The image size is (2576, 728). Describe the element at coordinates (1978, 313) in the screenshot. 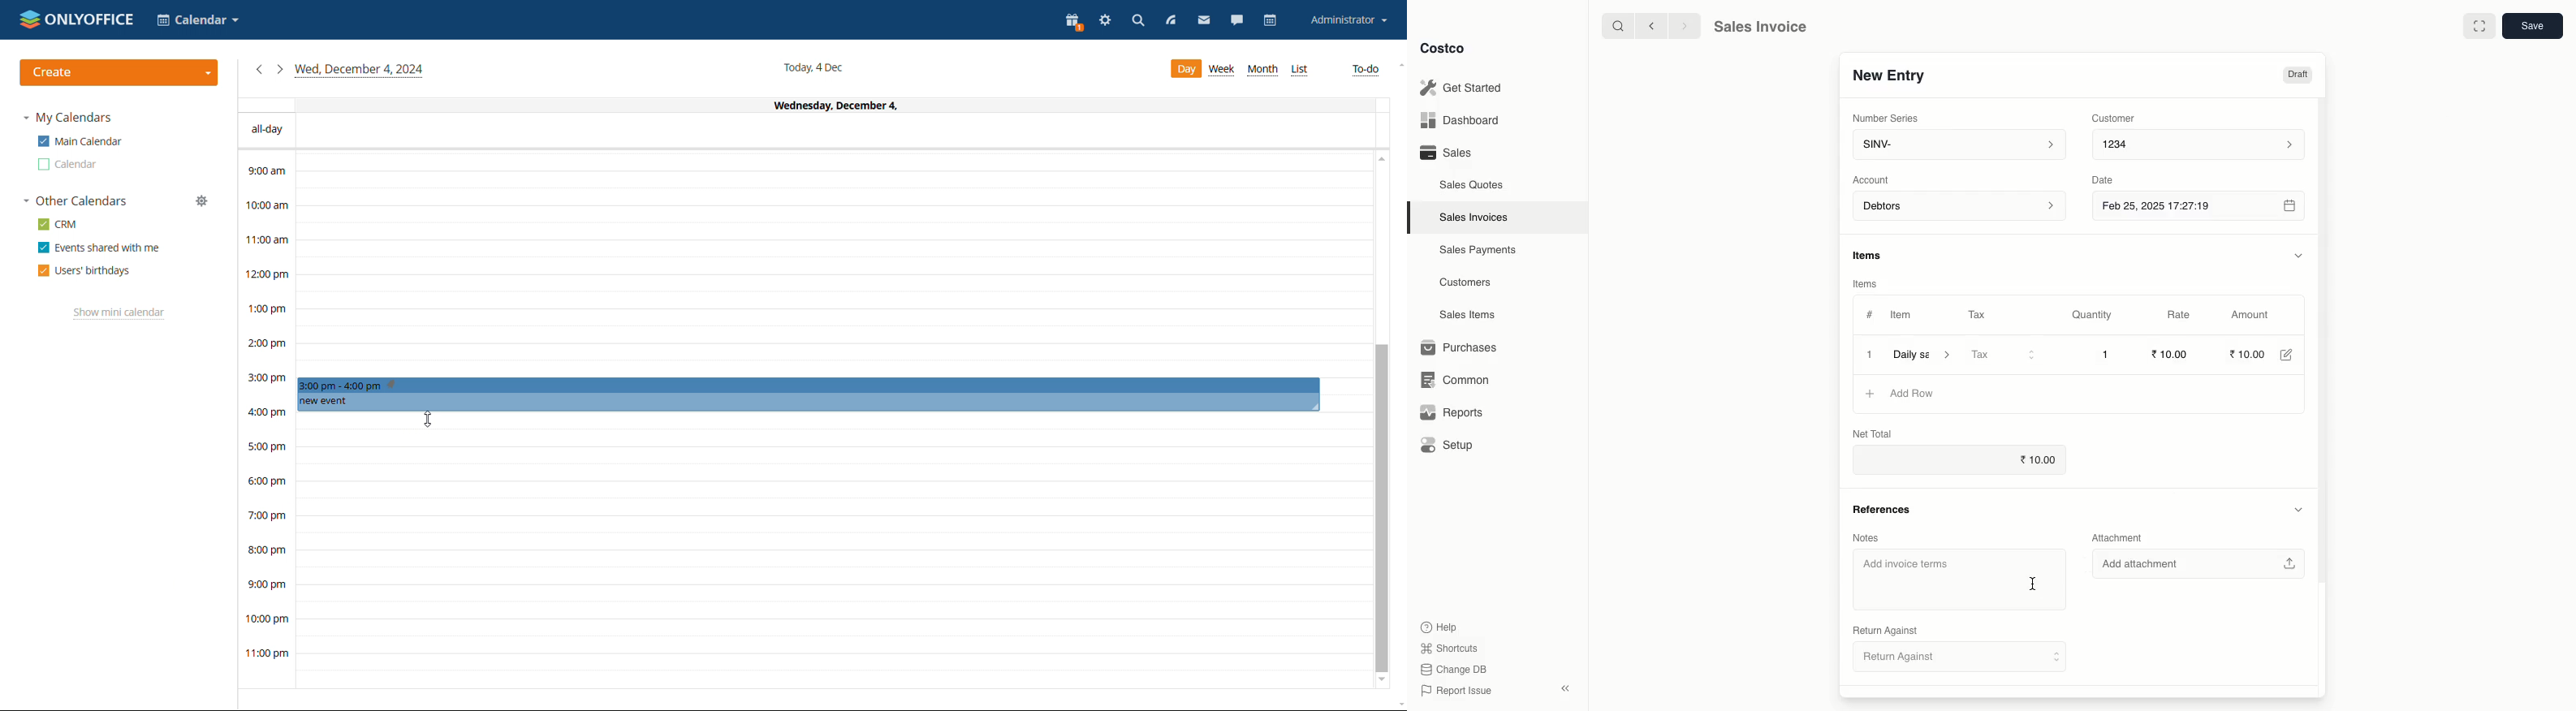

I see `Tax` at that location.